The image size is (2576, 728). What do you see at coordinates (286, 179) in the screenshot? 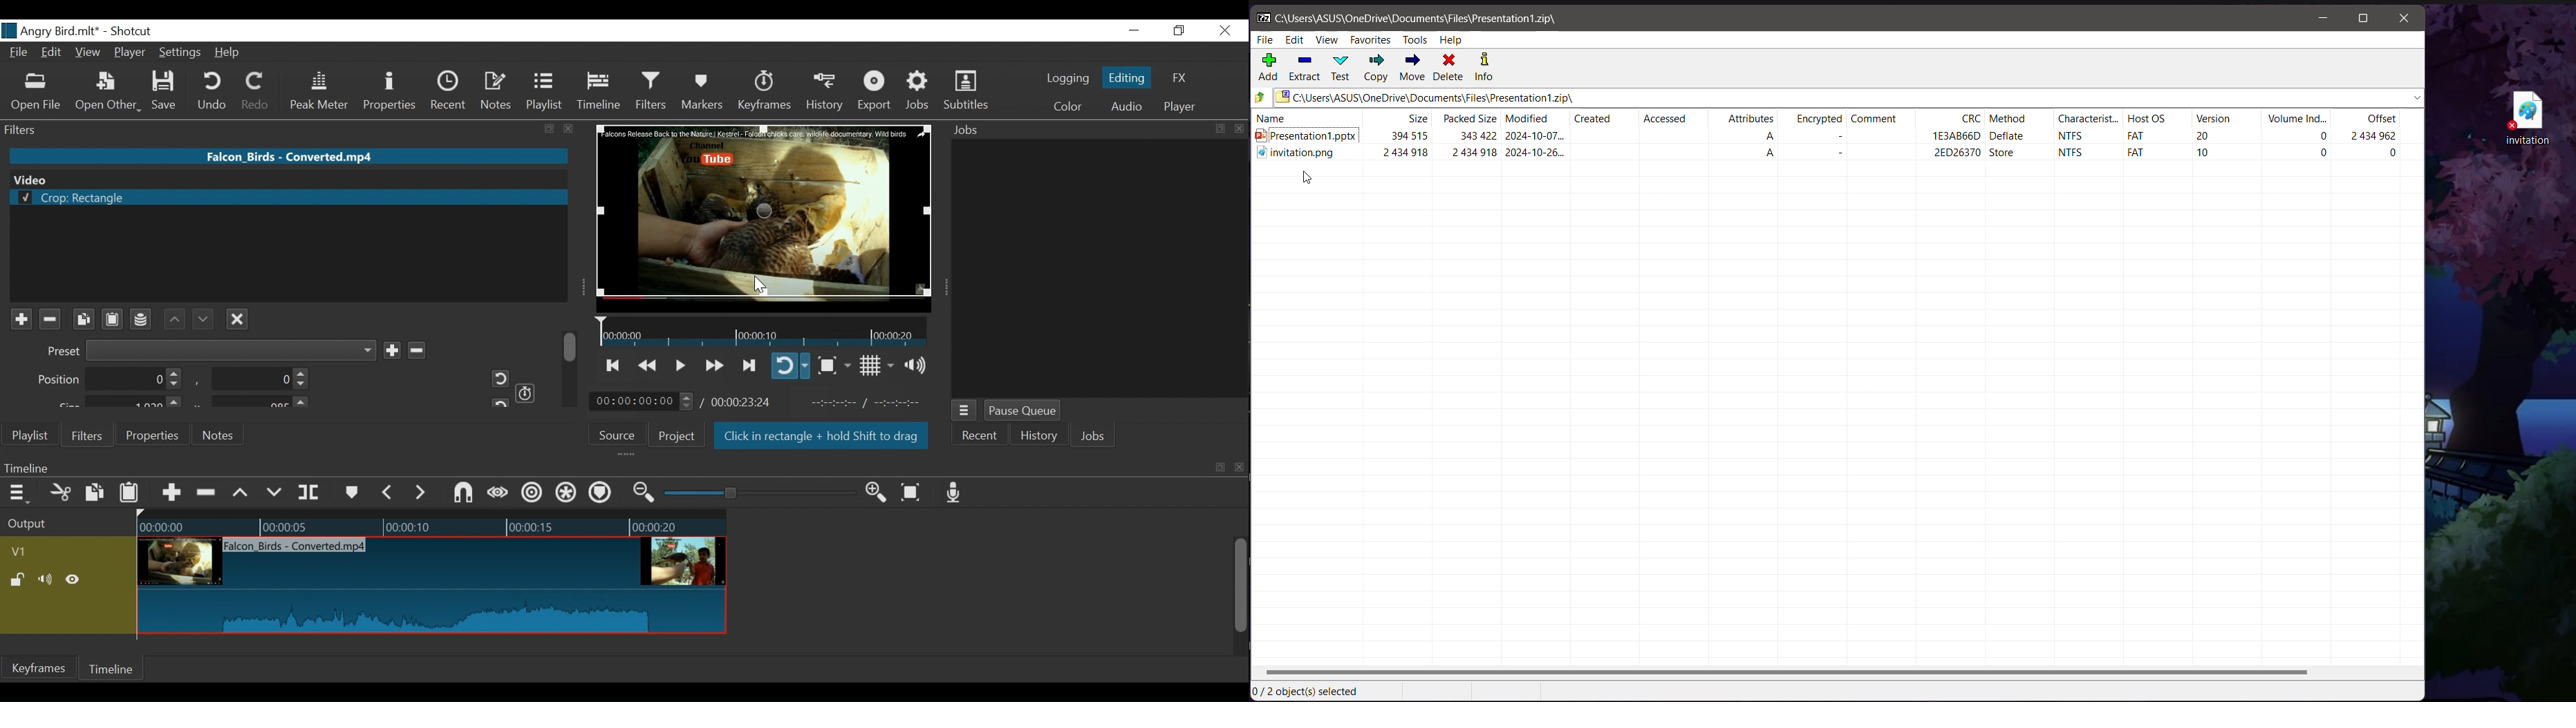
I see `Video` at bounding box center [286, 179].